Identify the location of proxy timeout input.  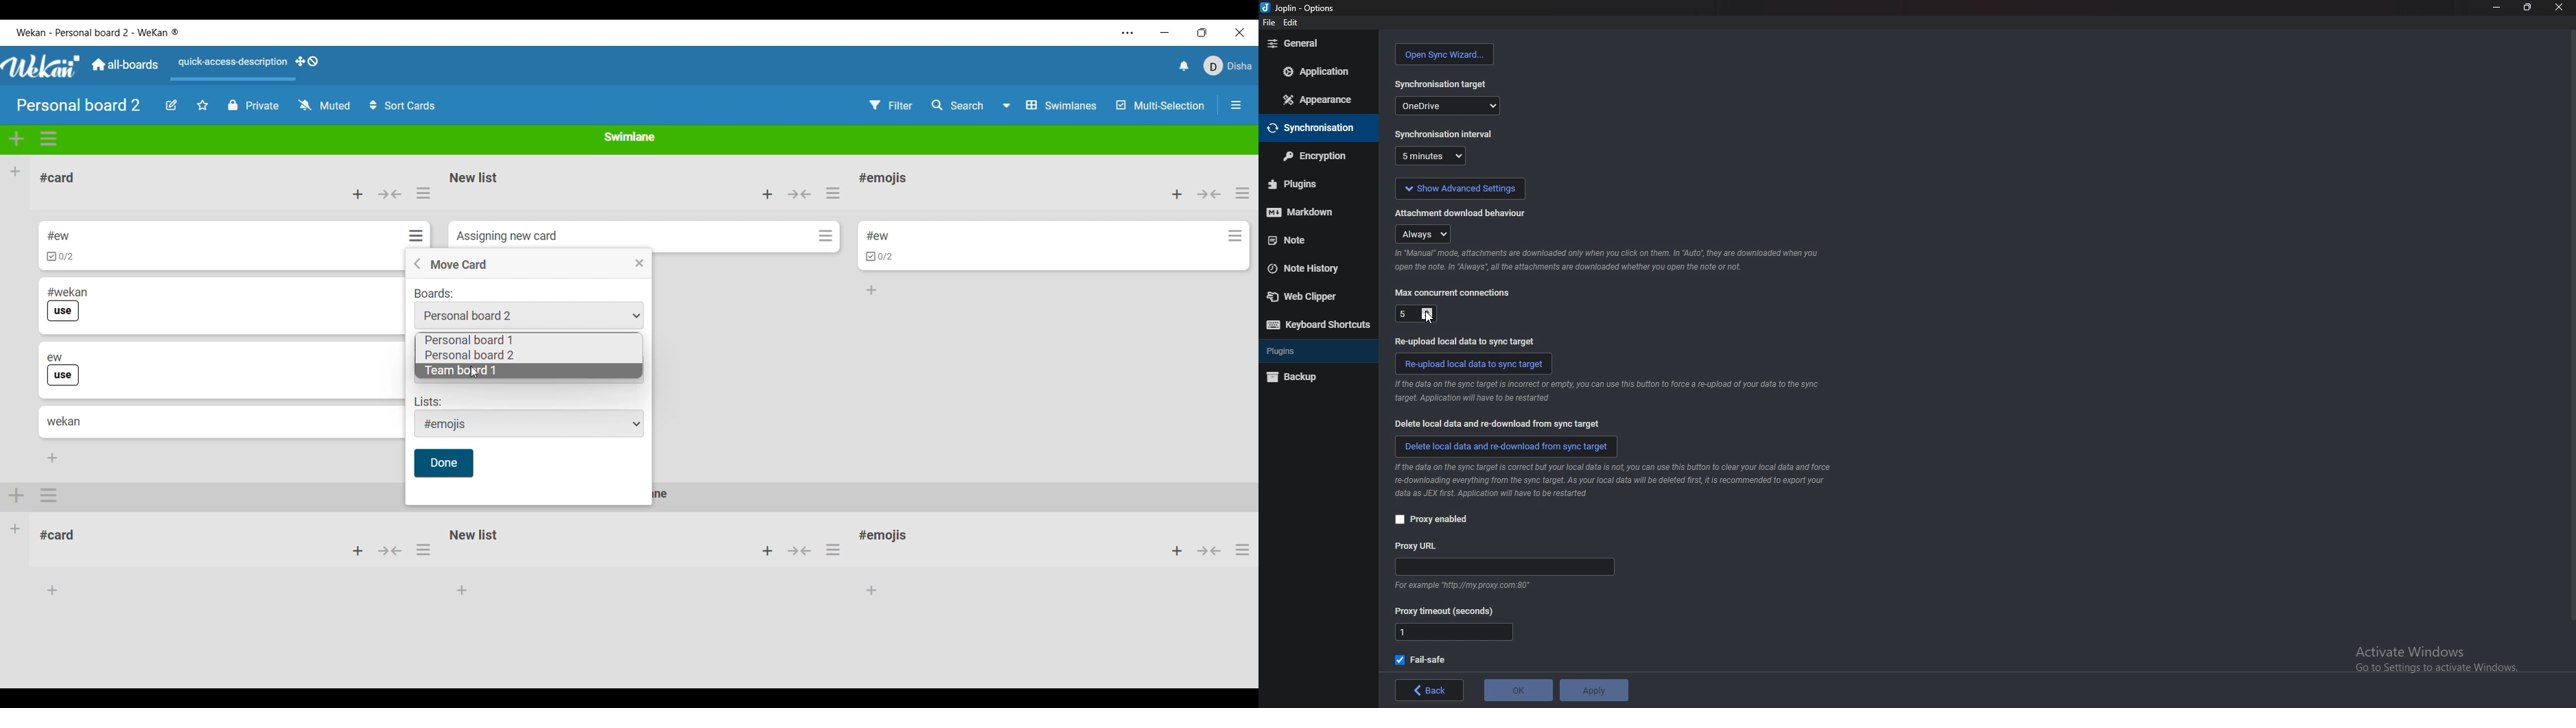
(1454, 633).